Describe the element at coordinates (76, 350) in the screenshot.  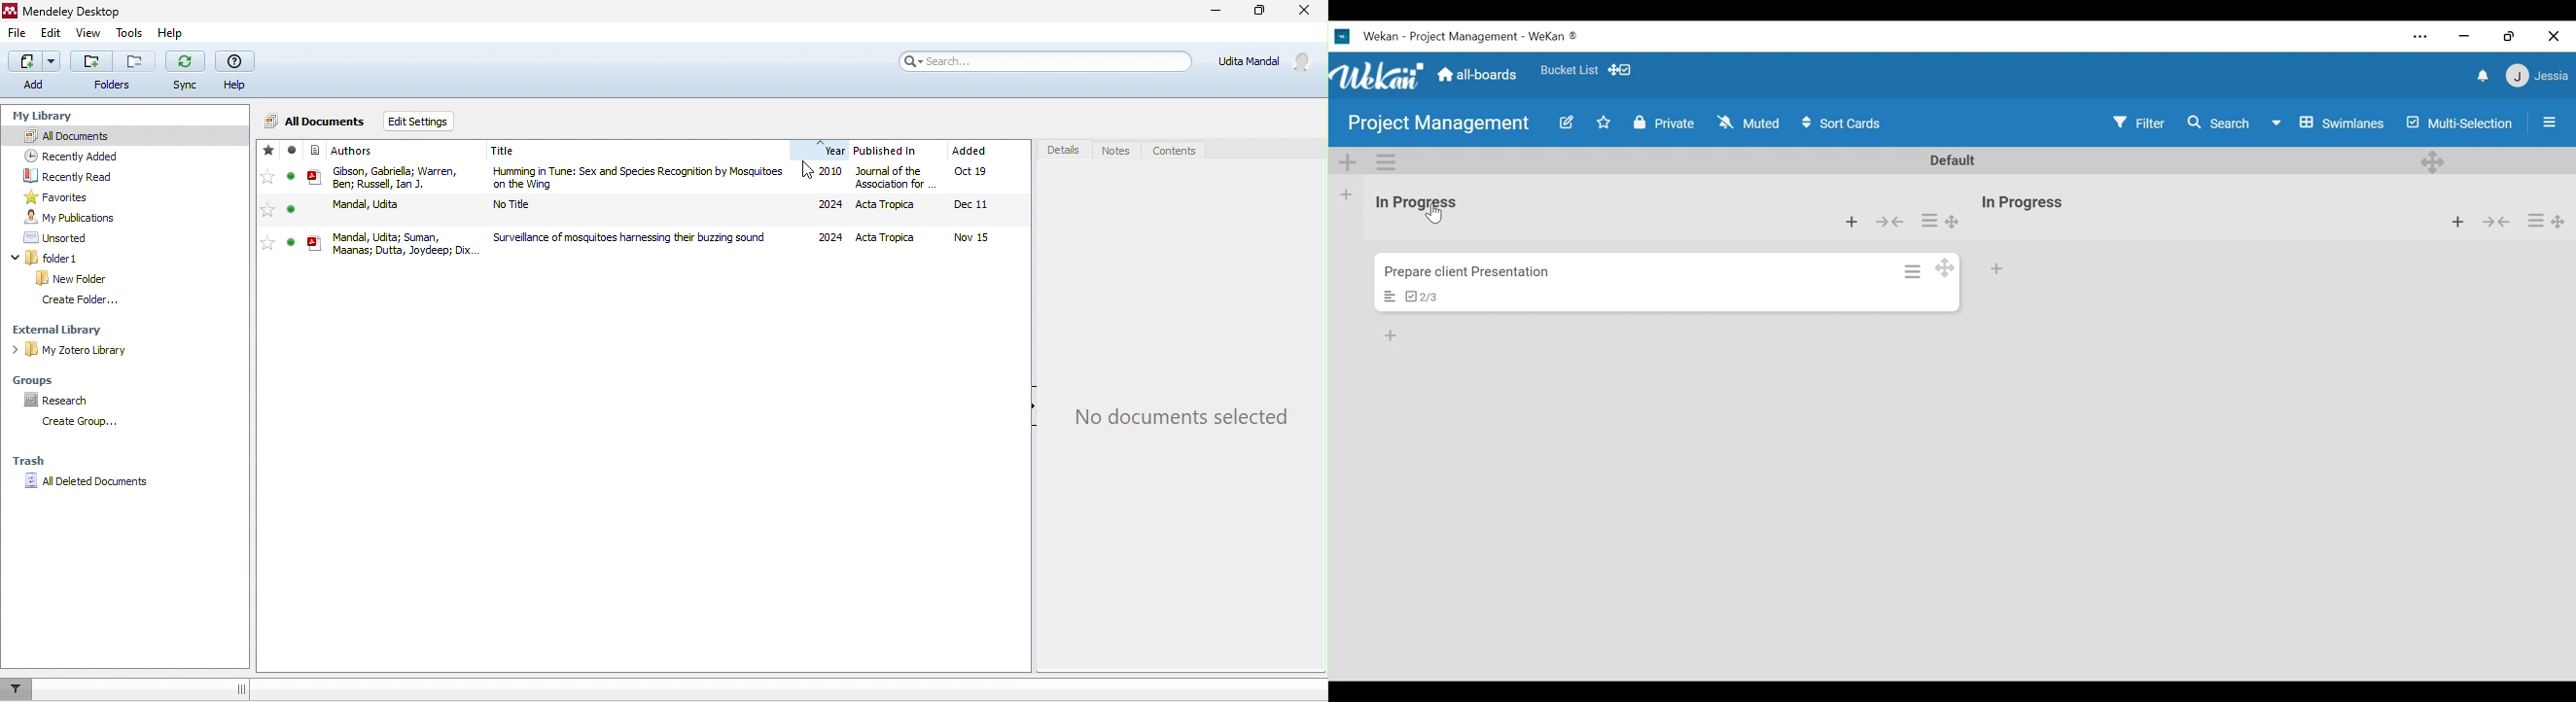
I see `my zotero library` at that location.